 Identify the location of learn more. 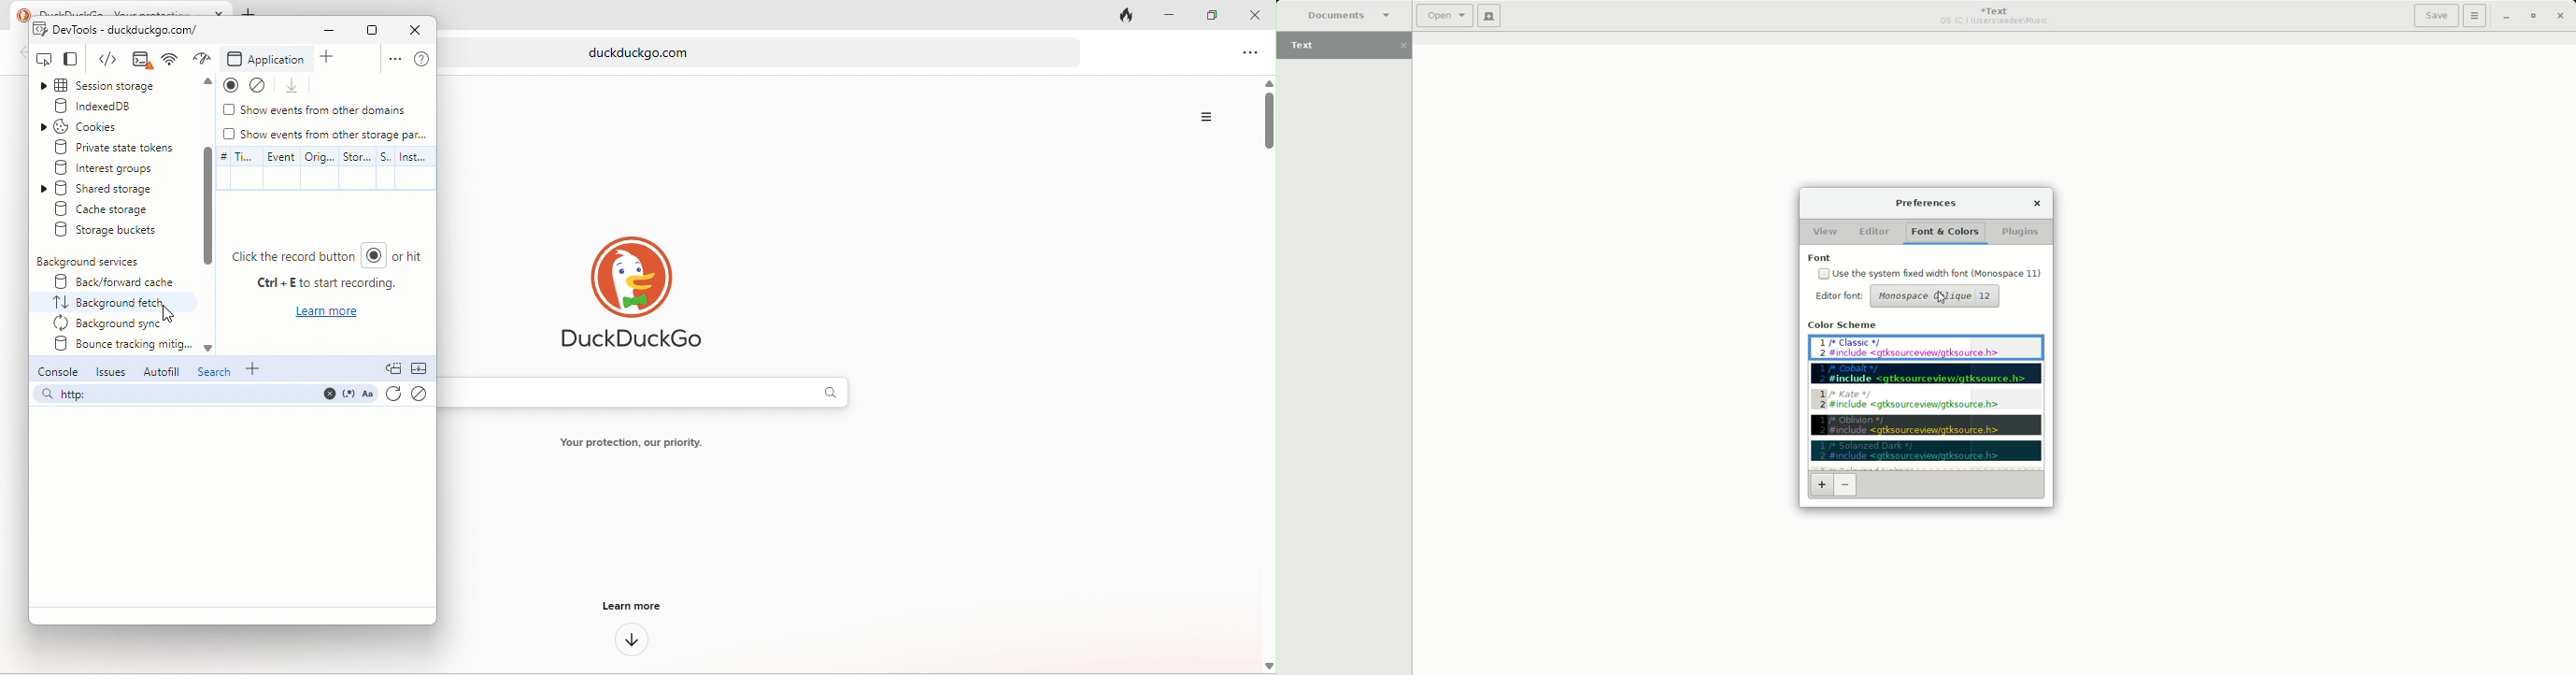
(629, 605).